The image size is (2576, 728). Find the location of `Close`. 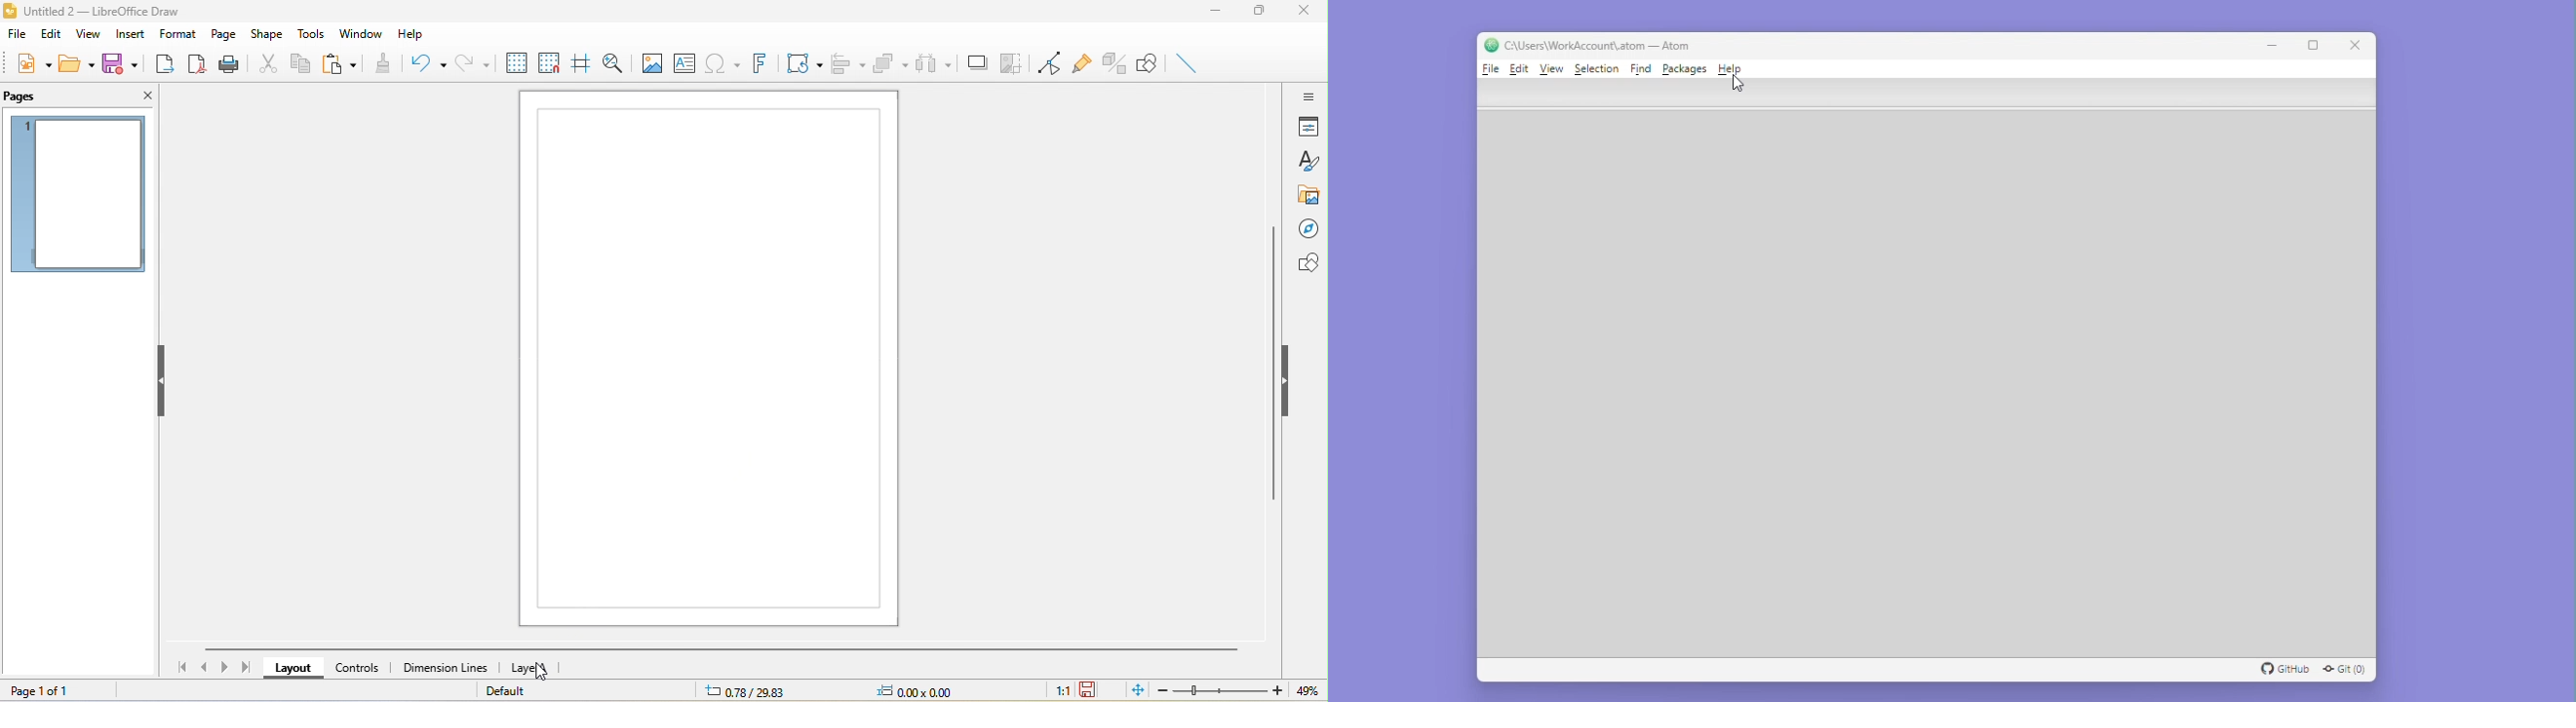

Close is located at coordinates (2353, 47).